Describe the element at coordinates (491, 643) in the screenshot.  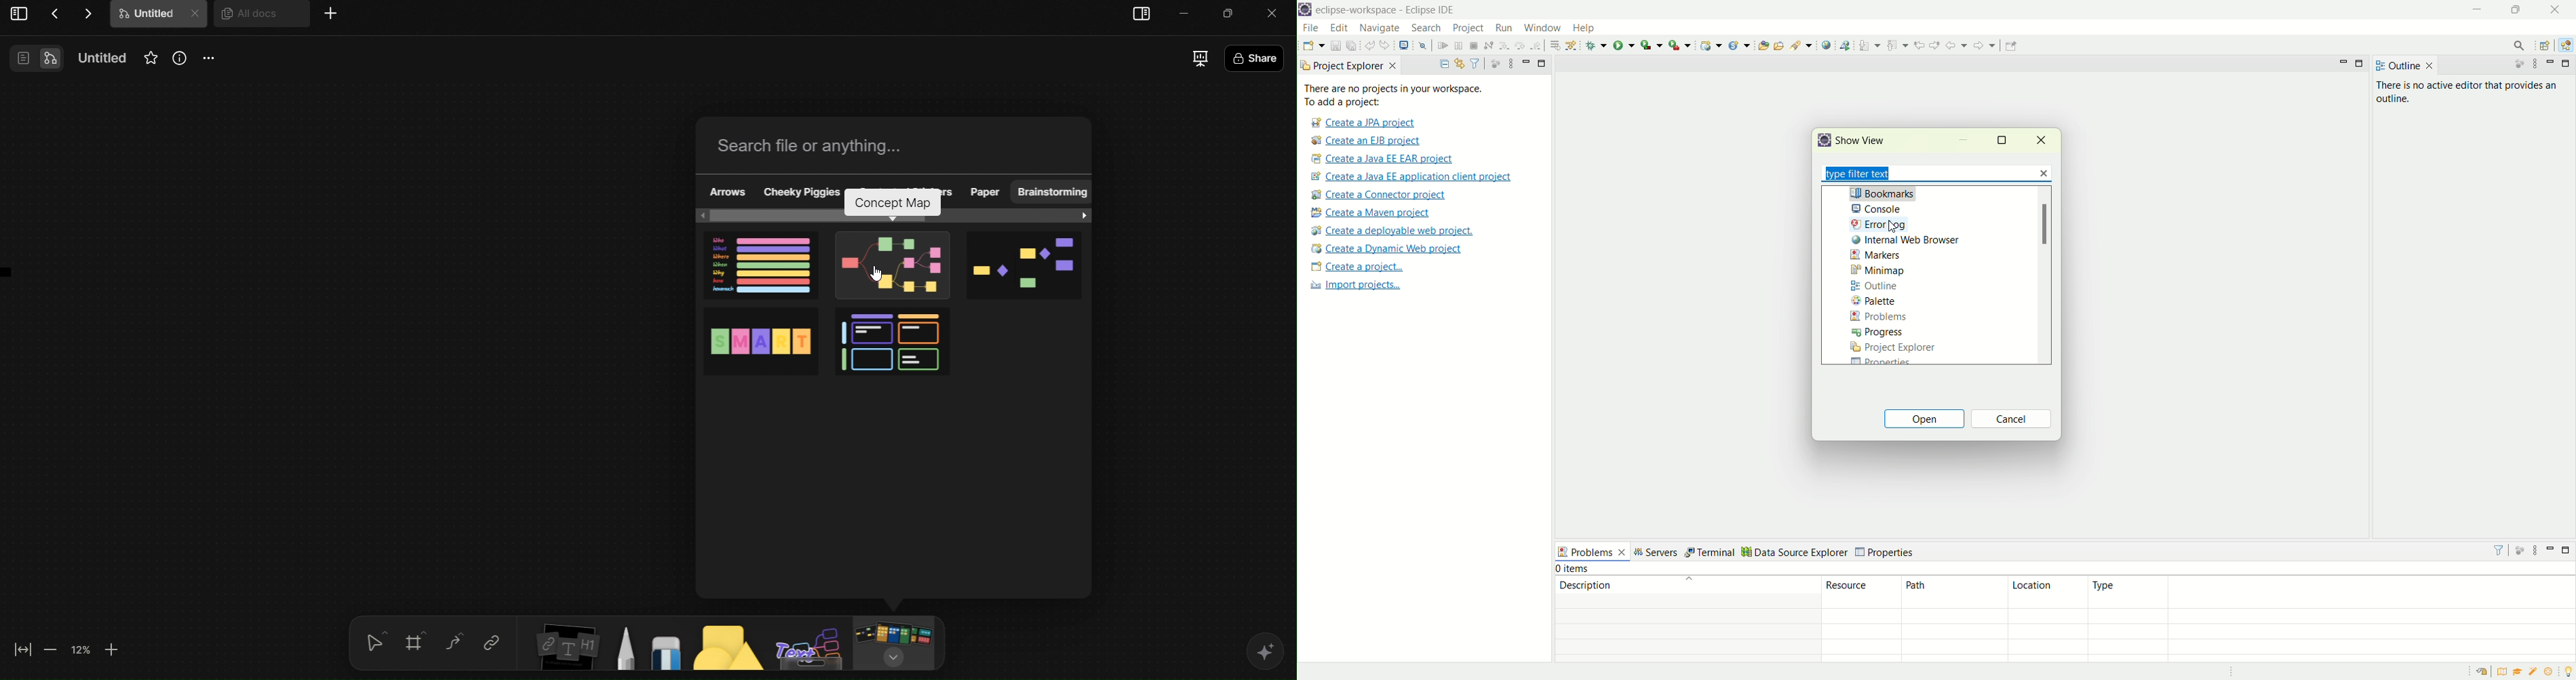
I see `Link tool` at that location.